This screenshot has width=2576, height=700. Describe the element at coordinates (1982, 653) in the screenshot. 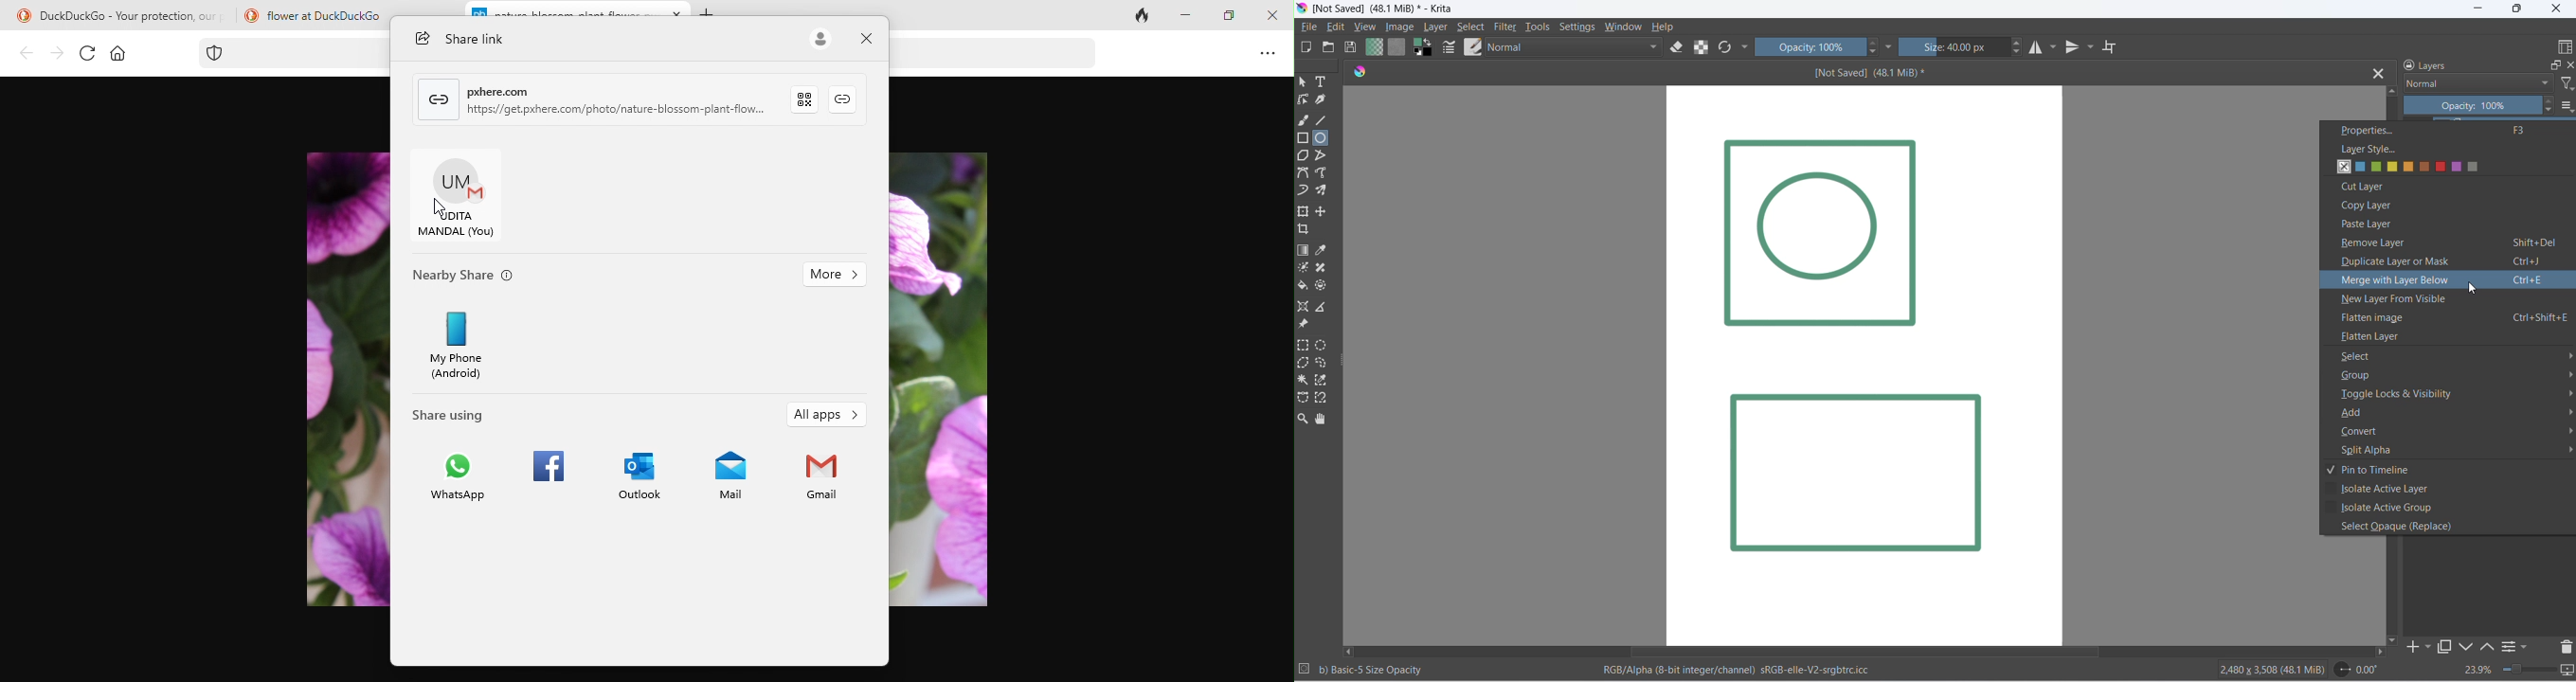

I see `scrollbar` at that location.